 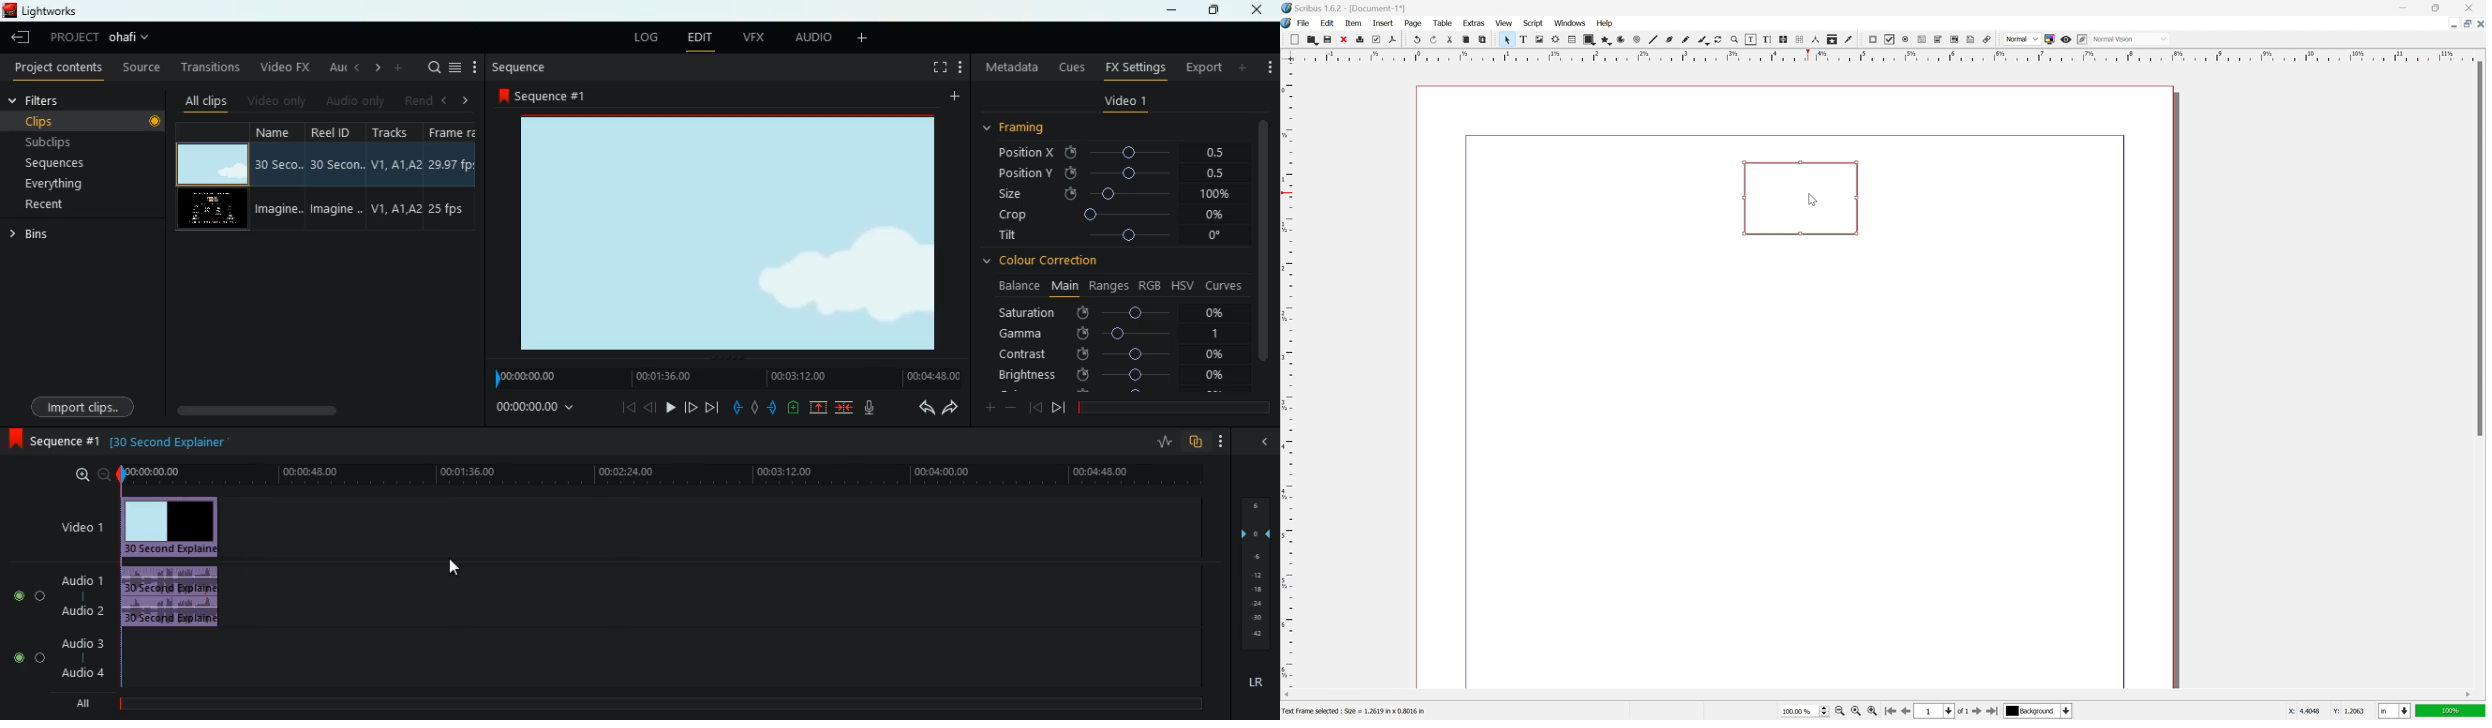 I want to click on pdf combo box, so click(x=1939, y=39).